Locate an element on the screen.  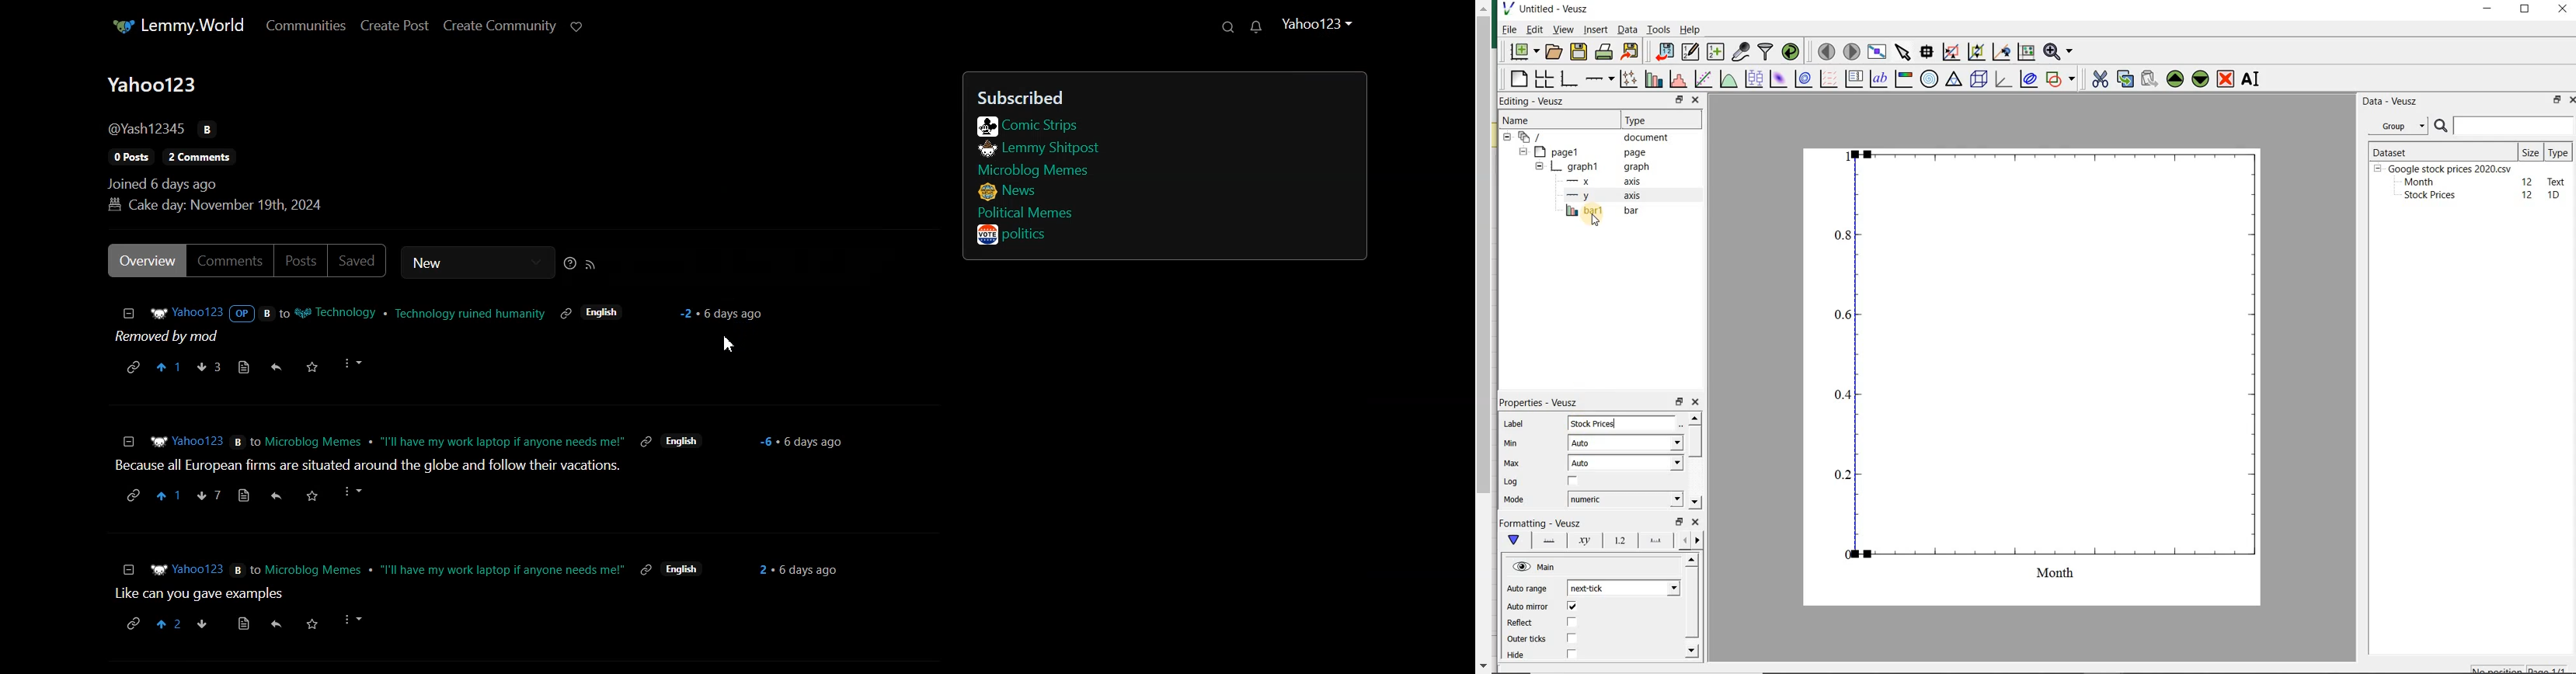
DATASET is located at coordinates (2442, 150).